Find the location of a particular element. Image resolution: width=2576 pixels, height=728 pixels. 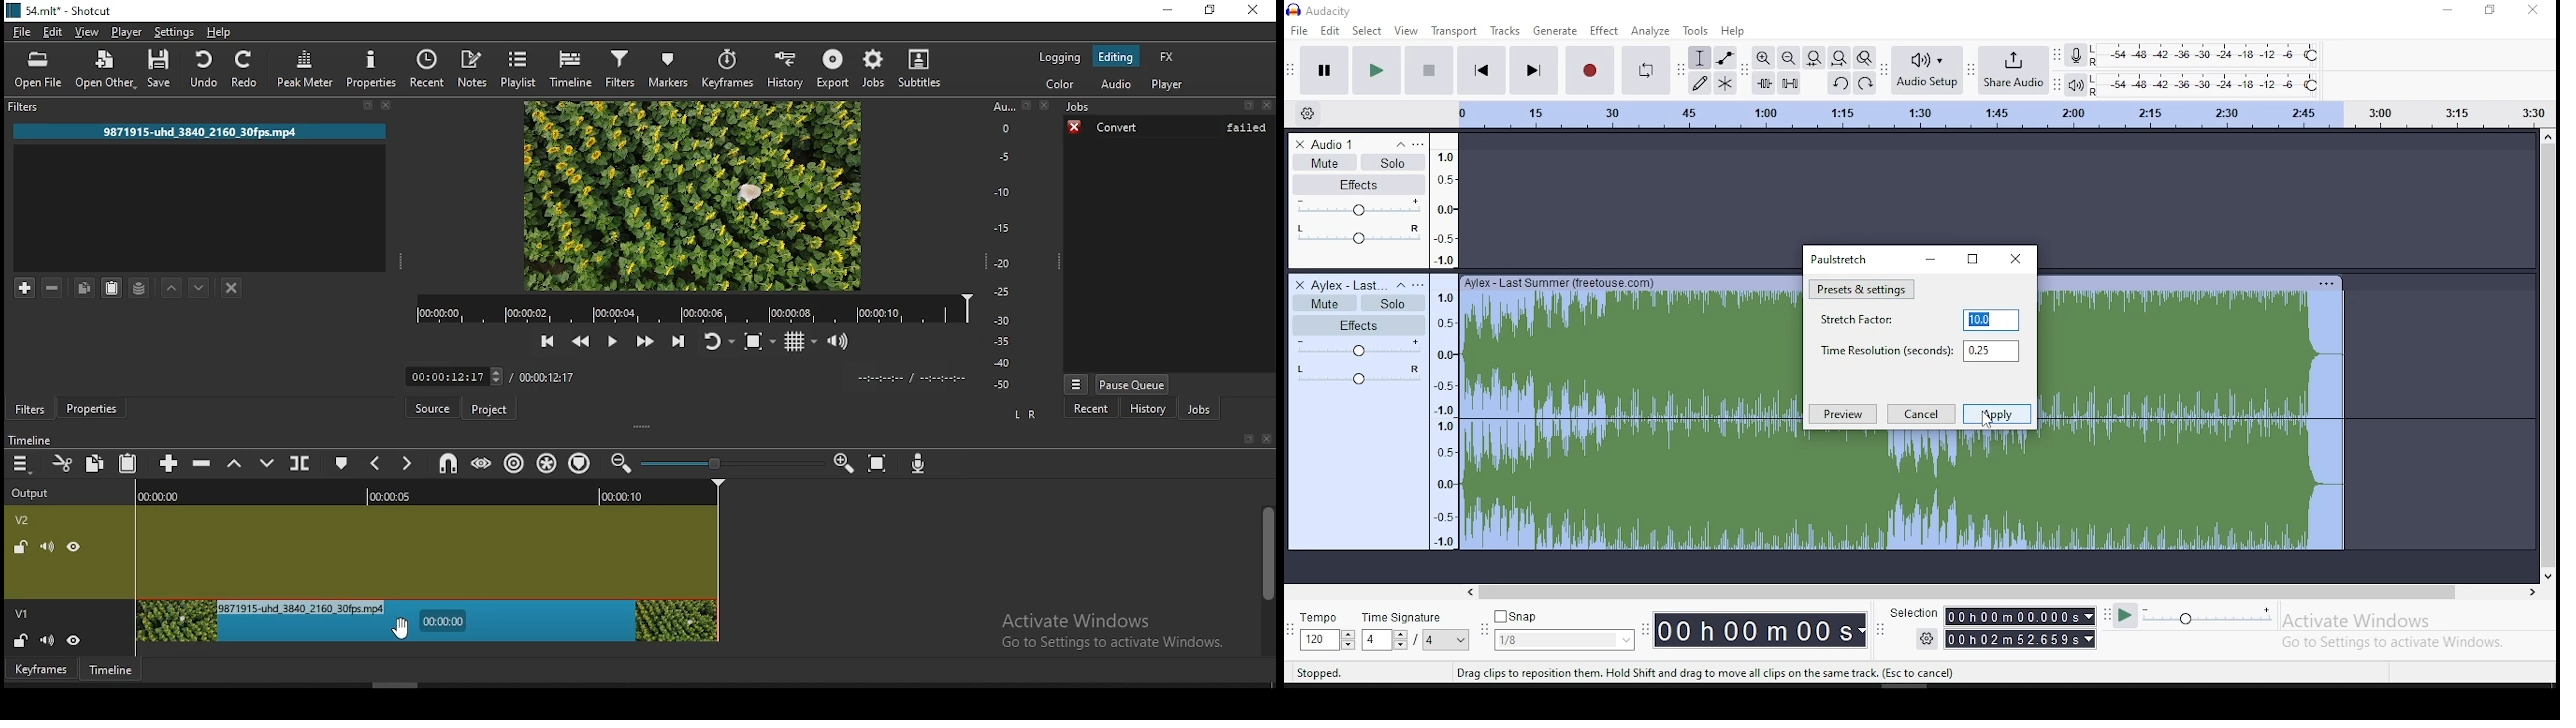

recent is located at coordinates (1082, 407).